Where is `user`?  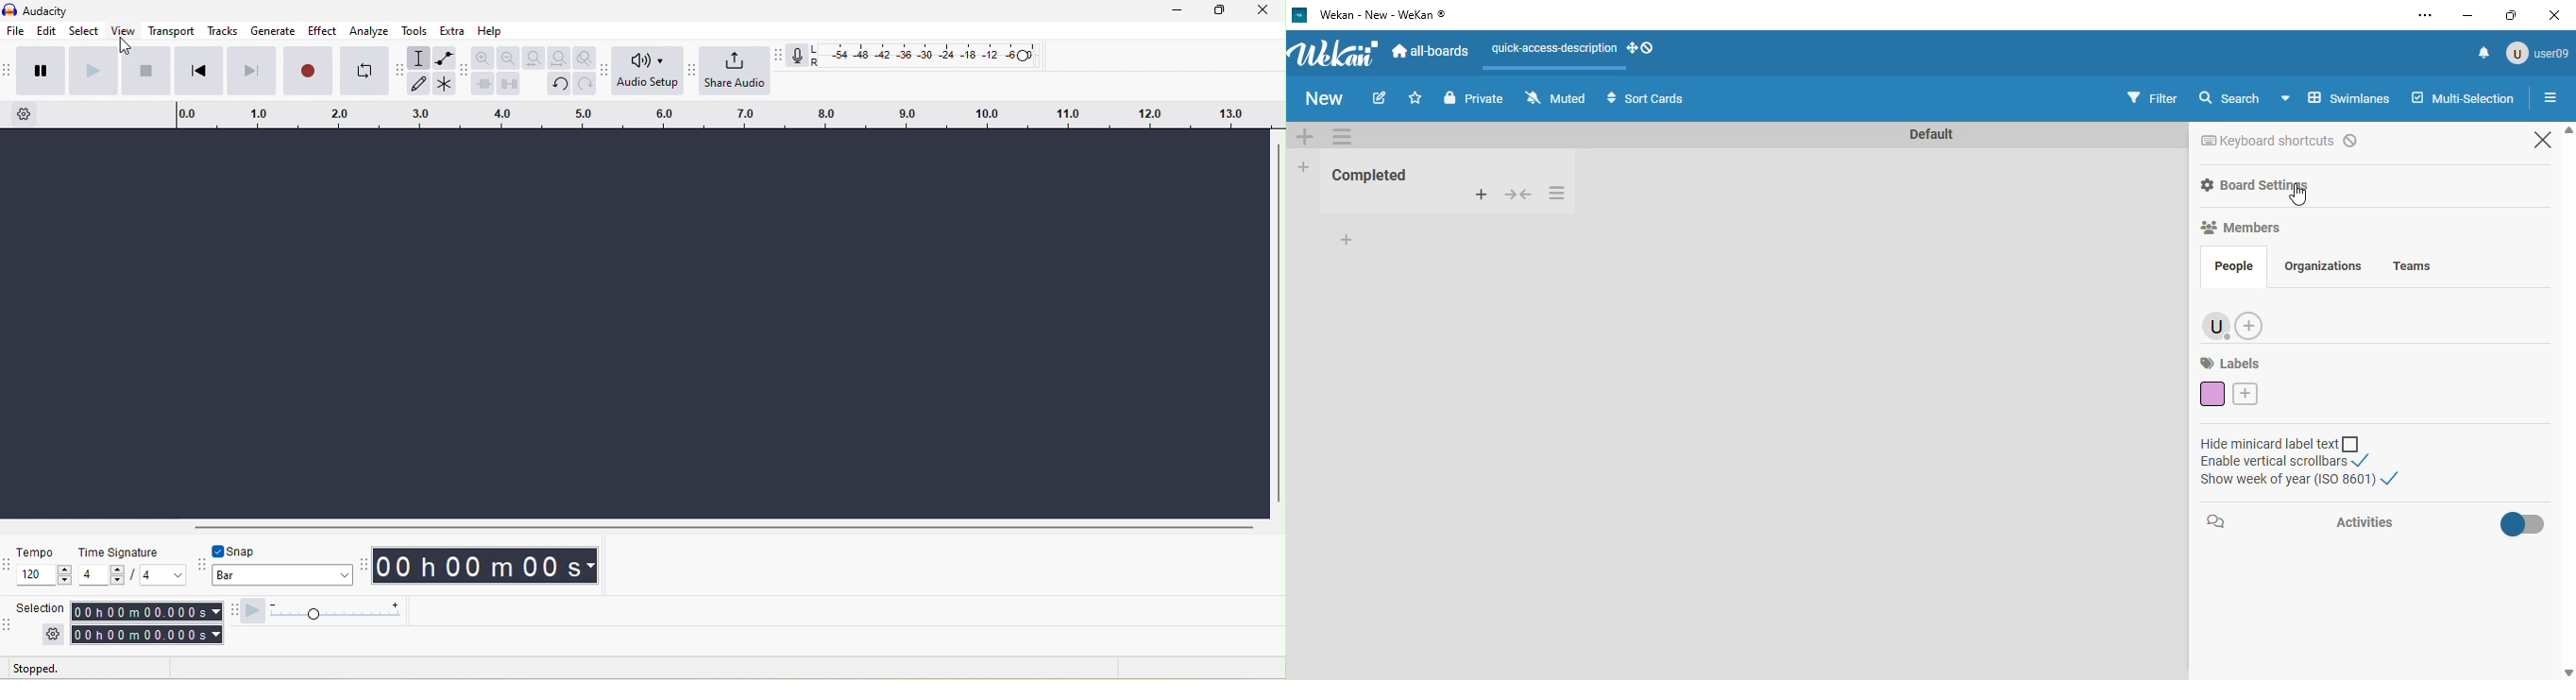
user is located at coordinates (2215, 327).